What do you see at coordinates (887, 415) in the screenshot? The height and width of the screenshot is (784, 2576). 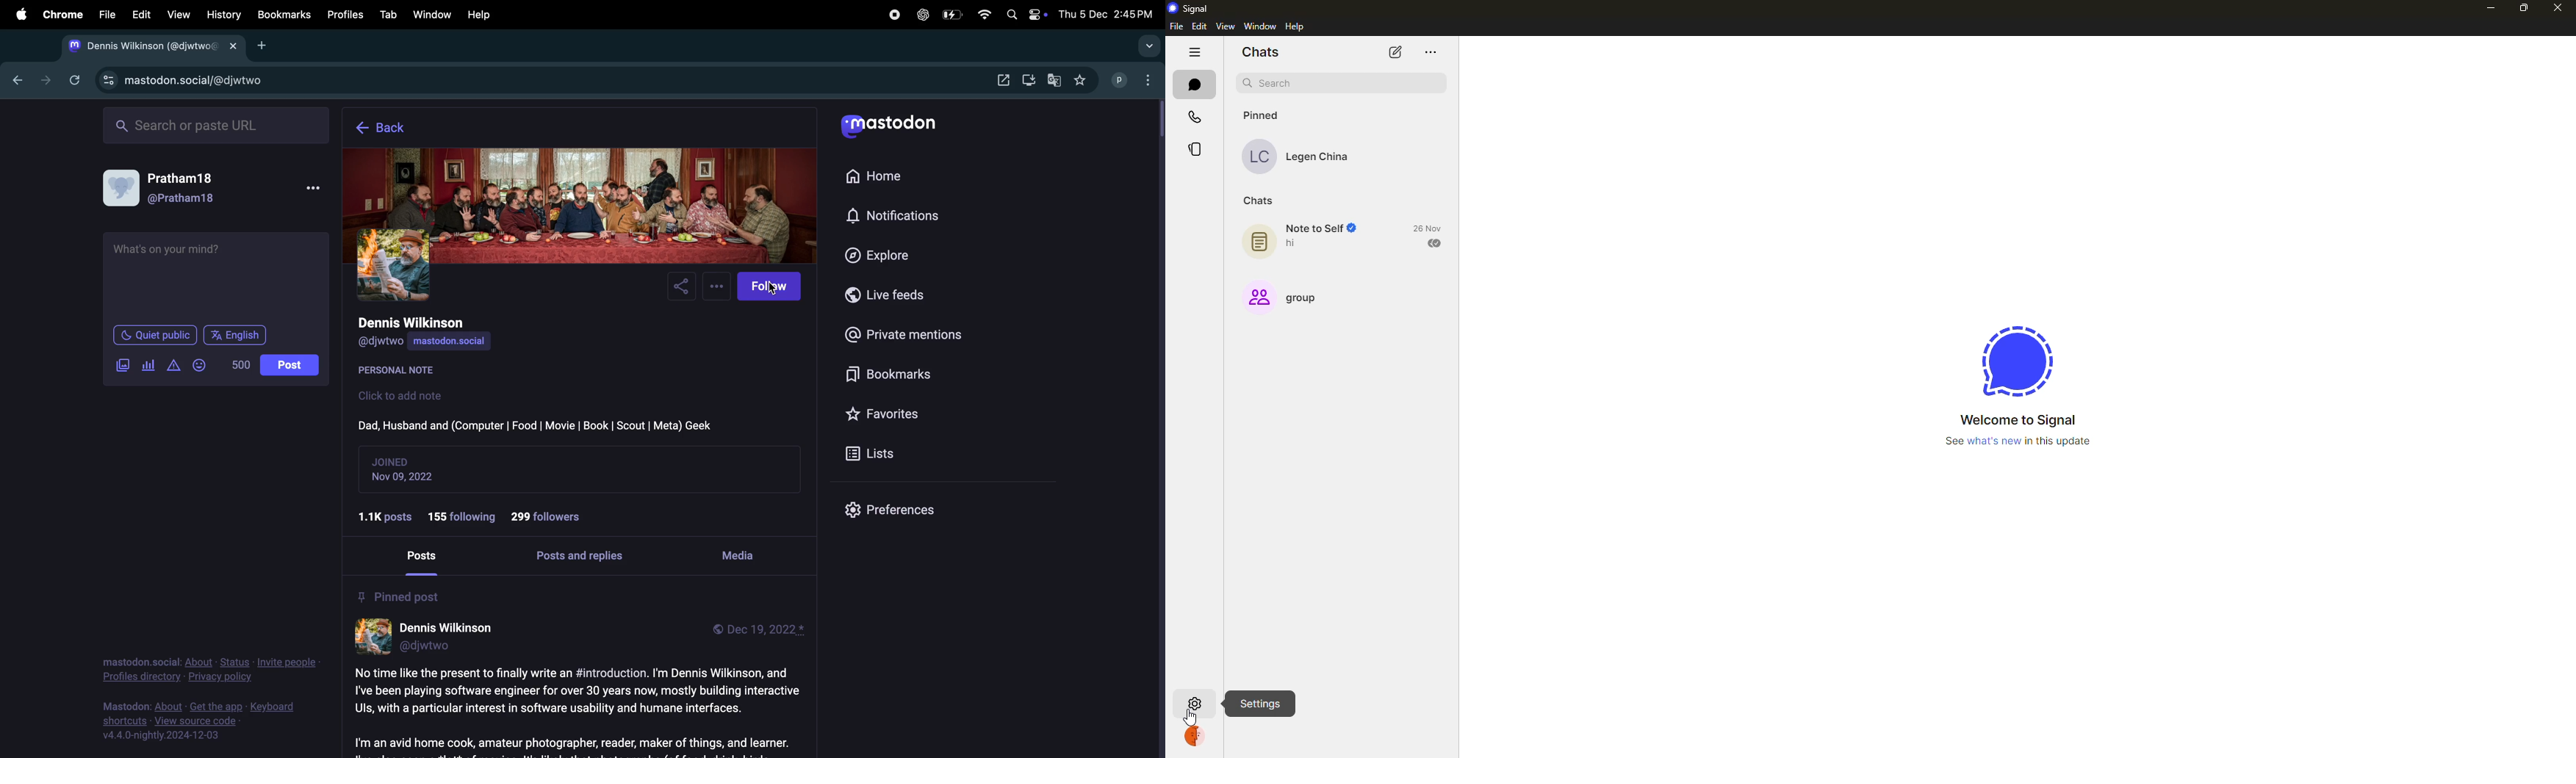 I see `favourites` at bounding box center [887, 415].